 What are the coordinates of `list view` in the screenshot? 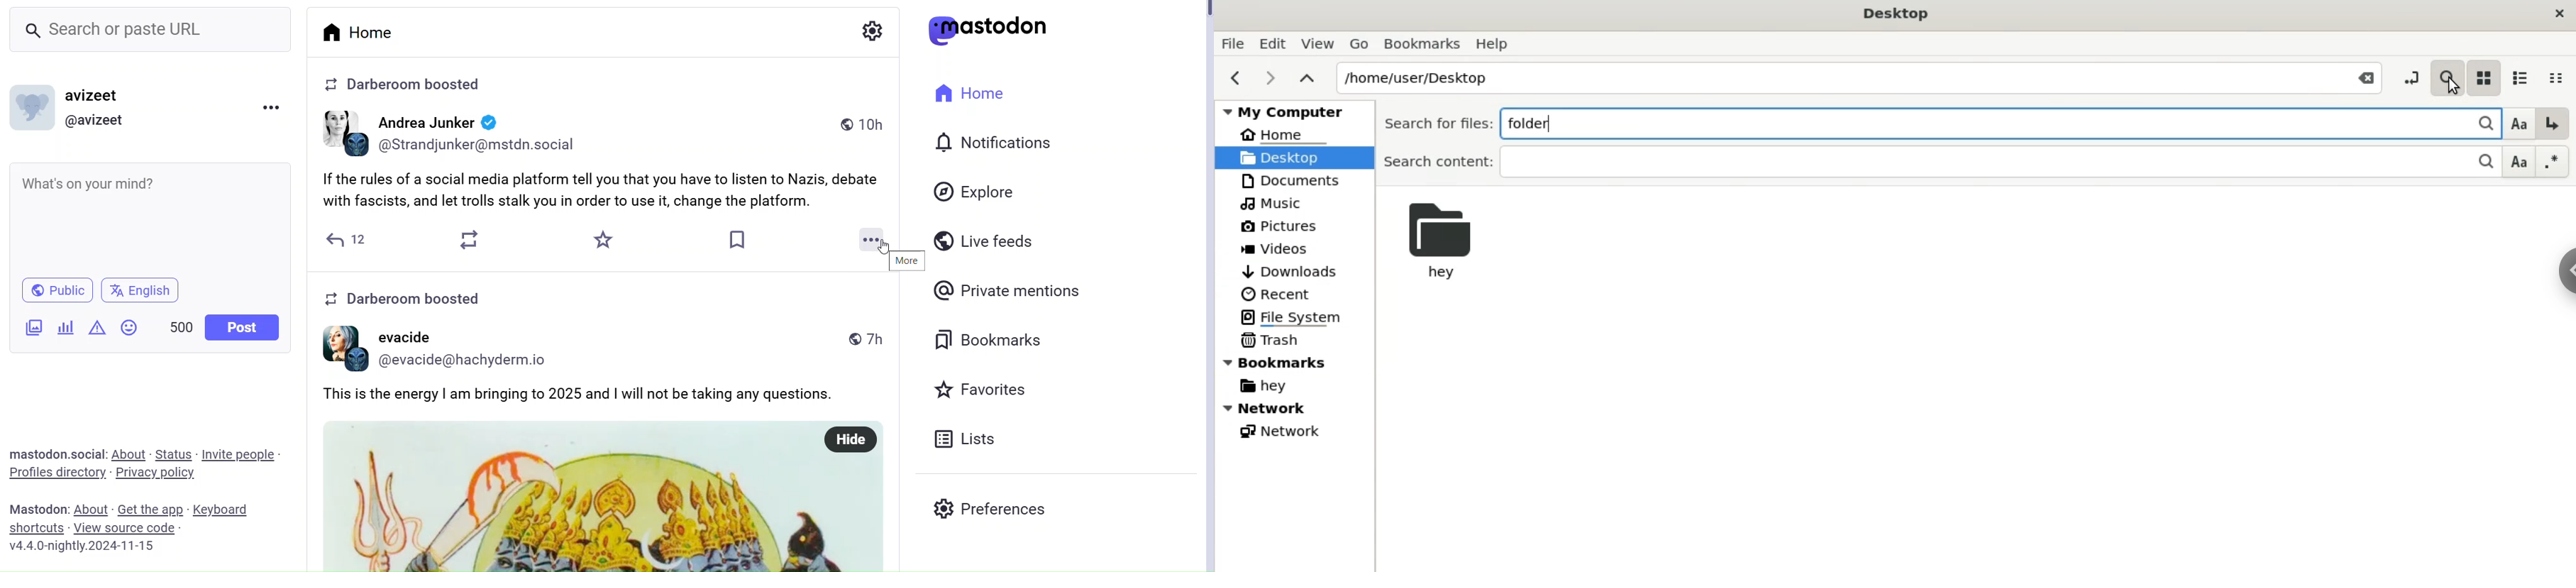 It's located at (2519, 75).